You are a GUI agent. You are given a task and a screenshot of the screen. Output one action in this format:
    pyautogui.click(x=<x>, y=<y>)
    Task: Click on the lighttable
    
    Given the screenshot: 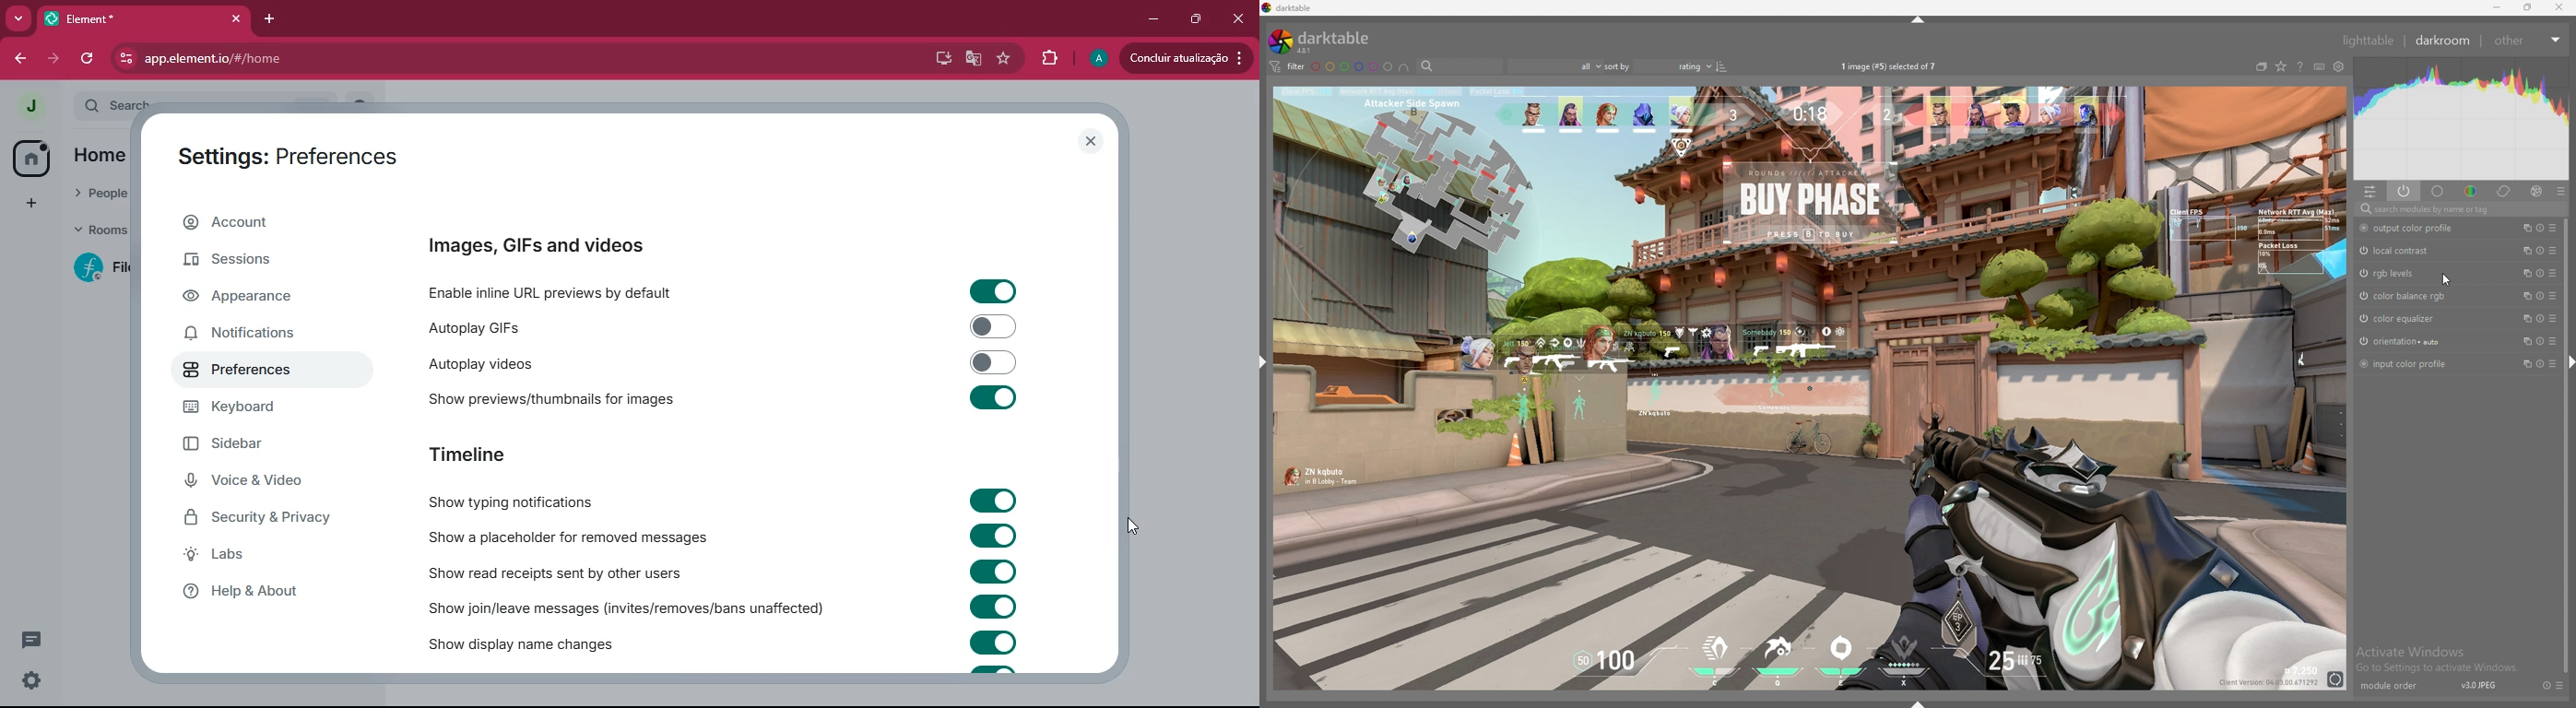 What is the action you would take?
    pyautogui.click(x=2369, y=40)
    